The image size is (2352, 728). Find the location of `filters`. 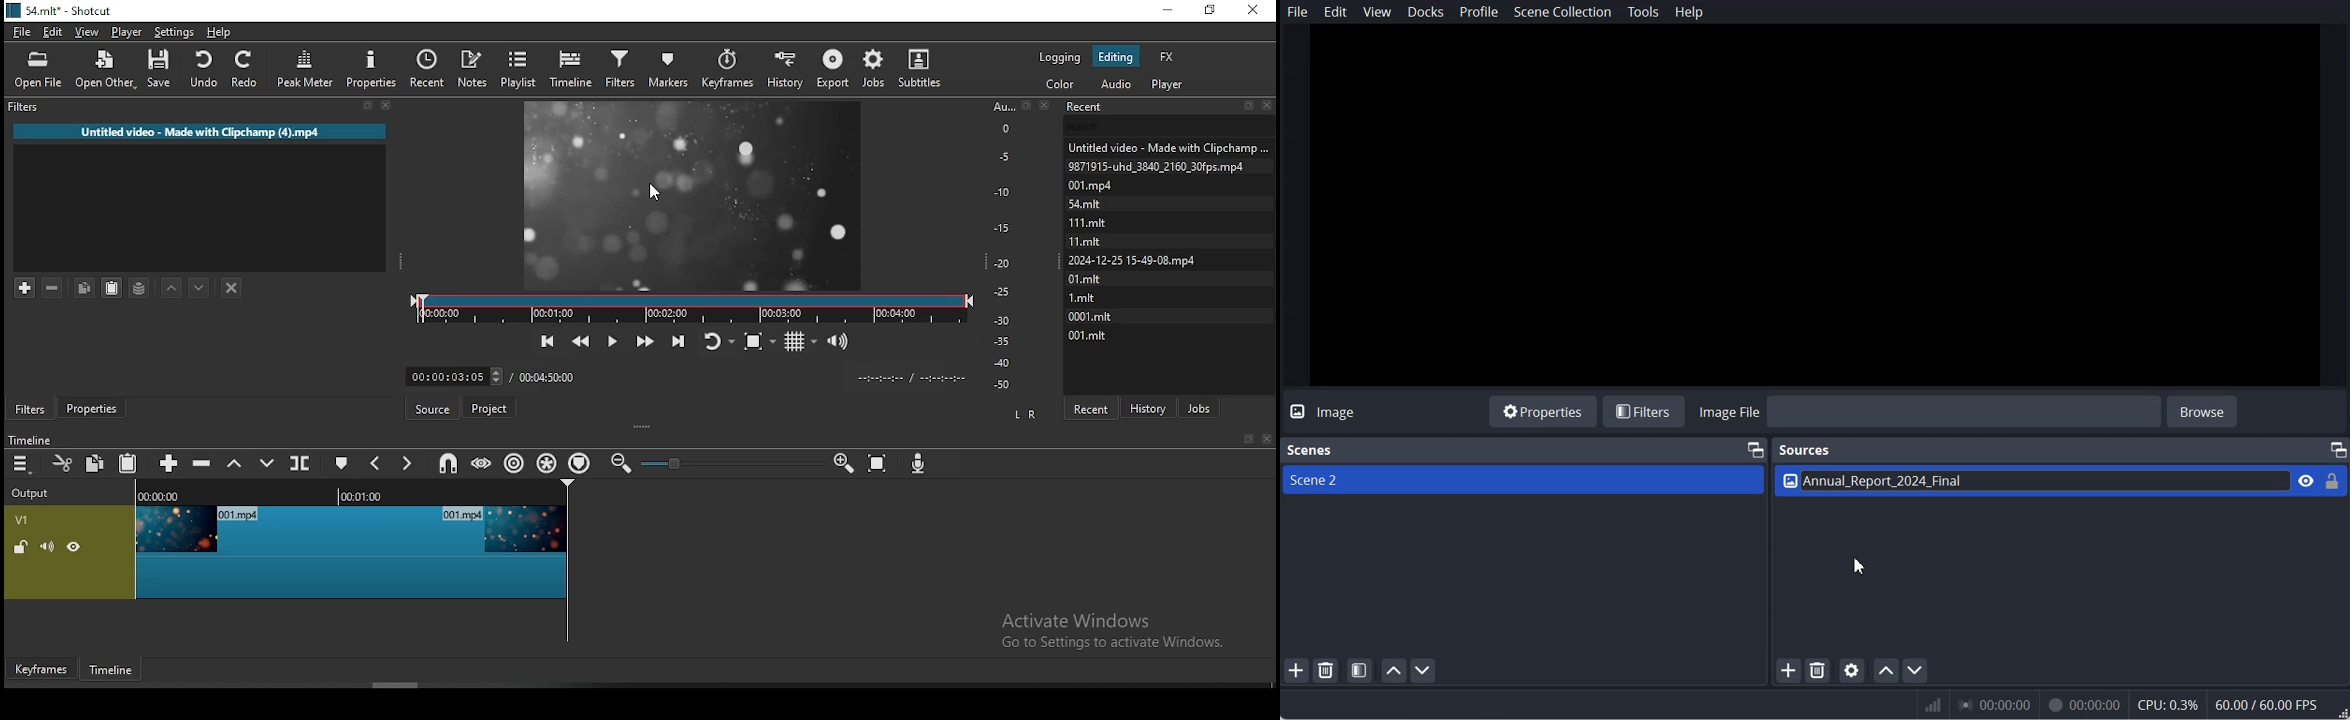

filters is located at coordinates (623, 68).